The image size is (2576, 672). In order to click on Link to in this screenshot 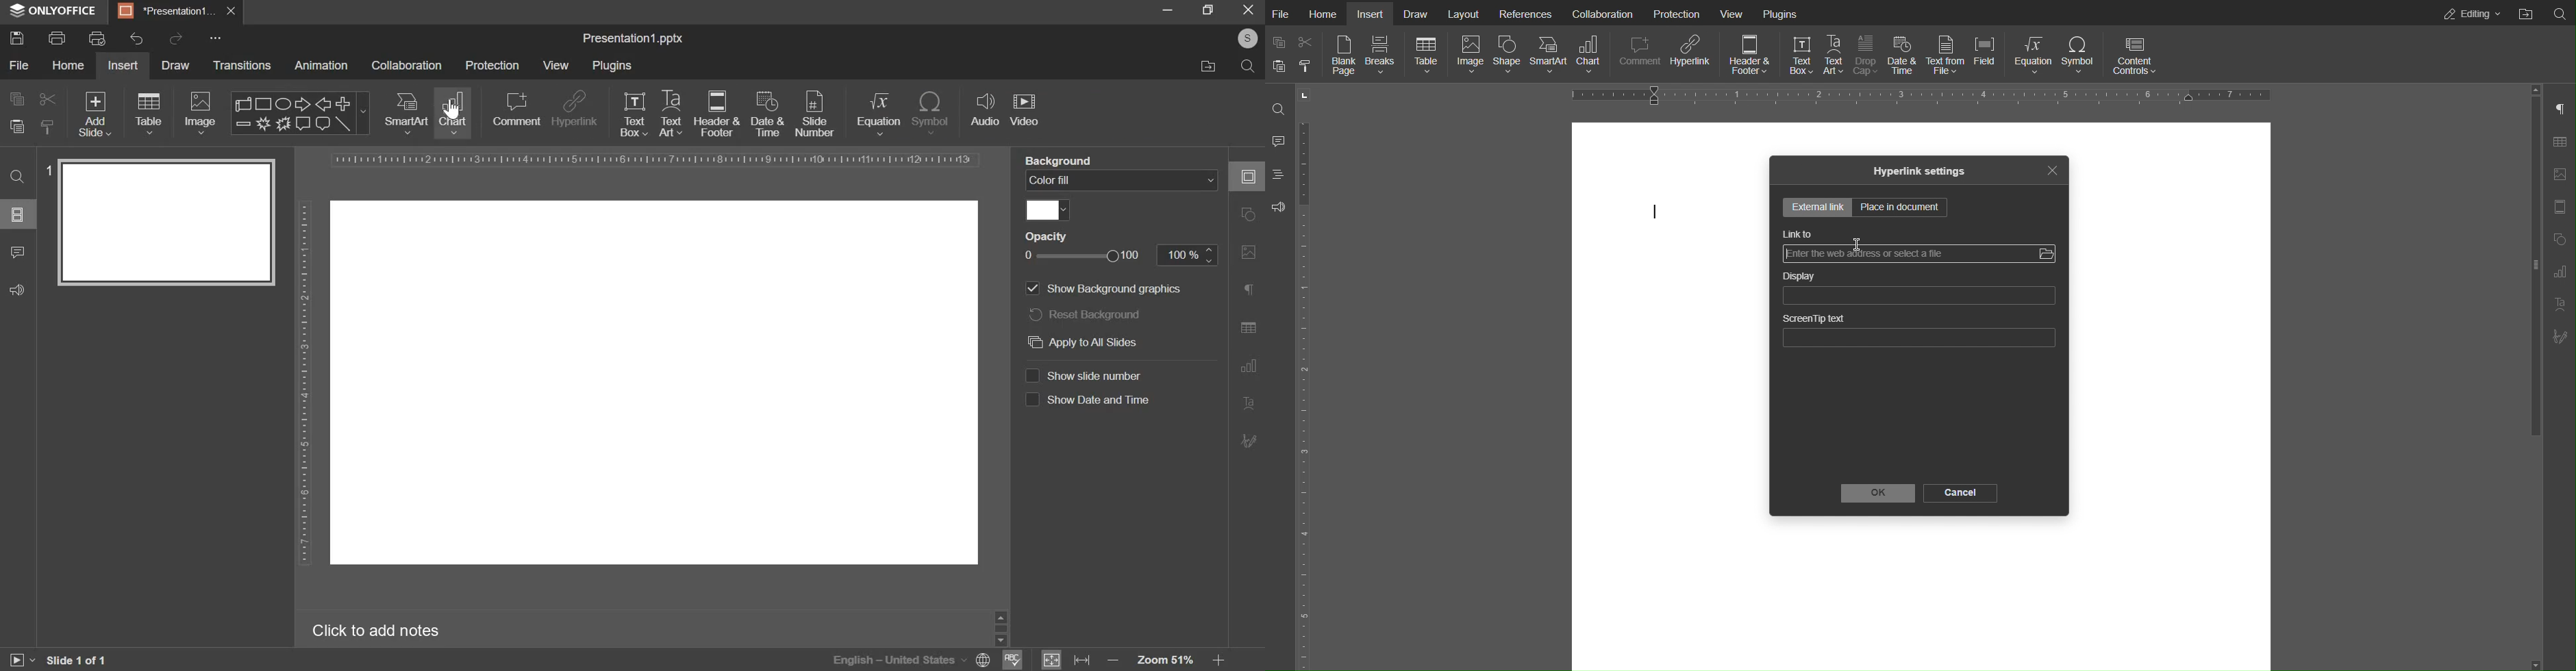, I will do `click(1797, 233)`.